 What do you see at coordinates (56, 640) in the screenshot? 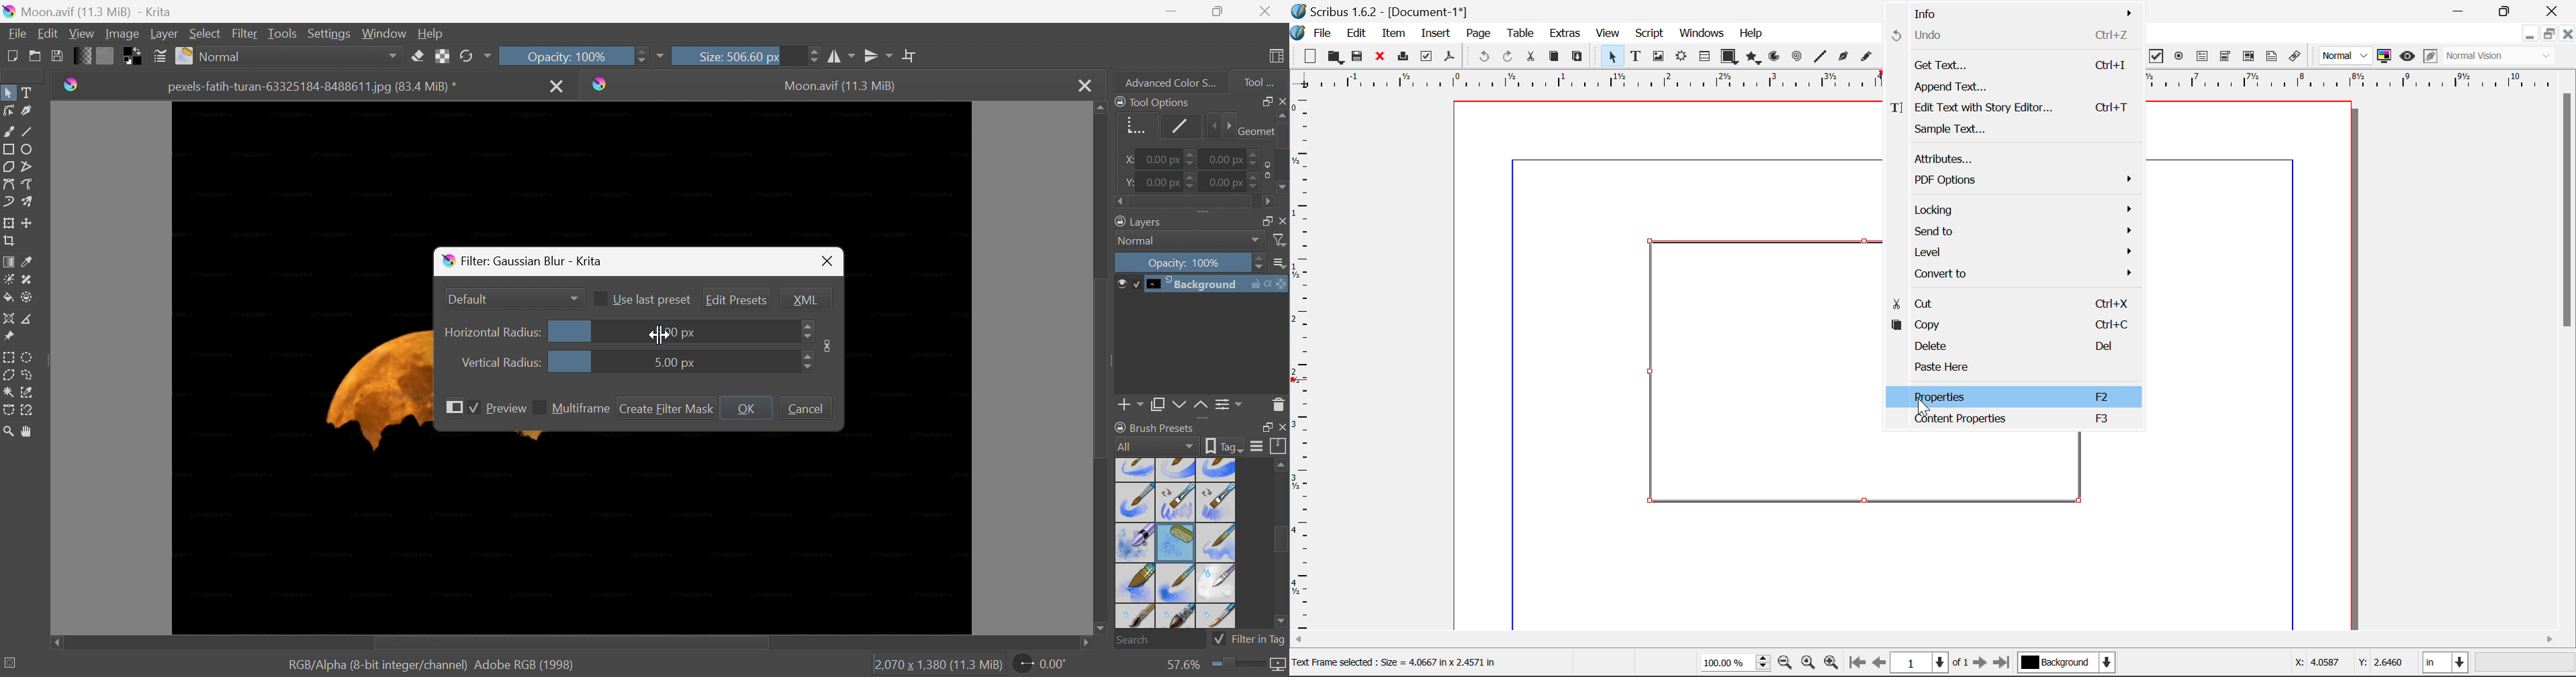
I see `Scroll left` at bounding box center [56, 640].